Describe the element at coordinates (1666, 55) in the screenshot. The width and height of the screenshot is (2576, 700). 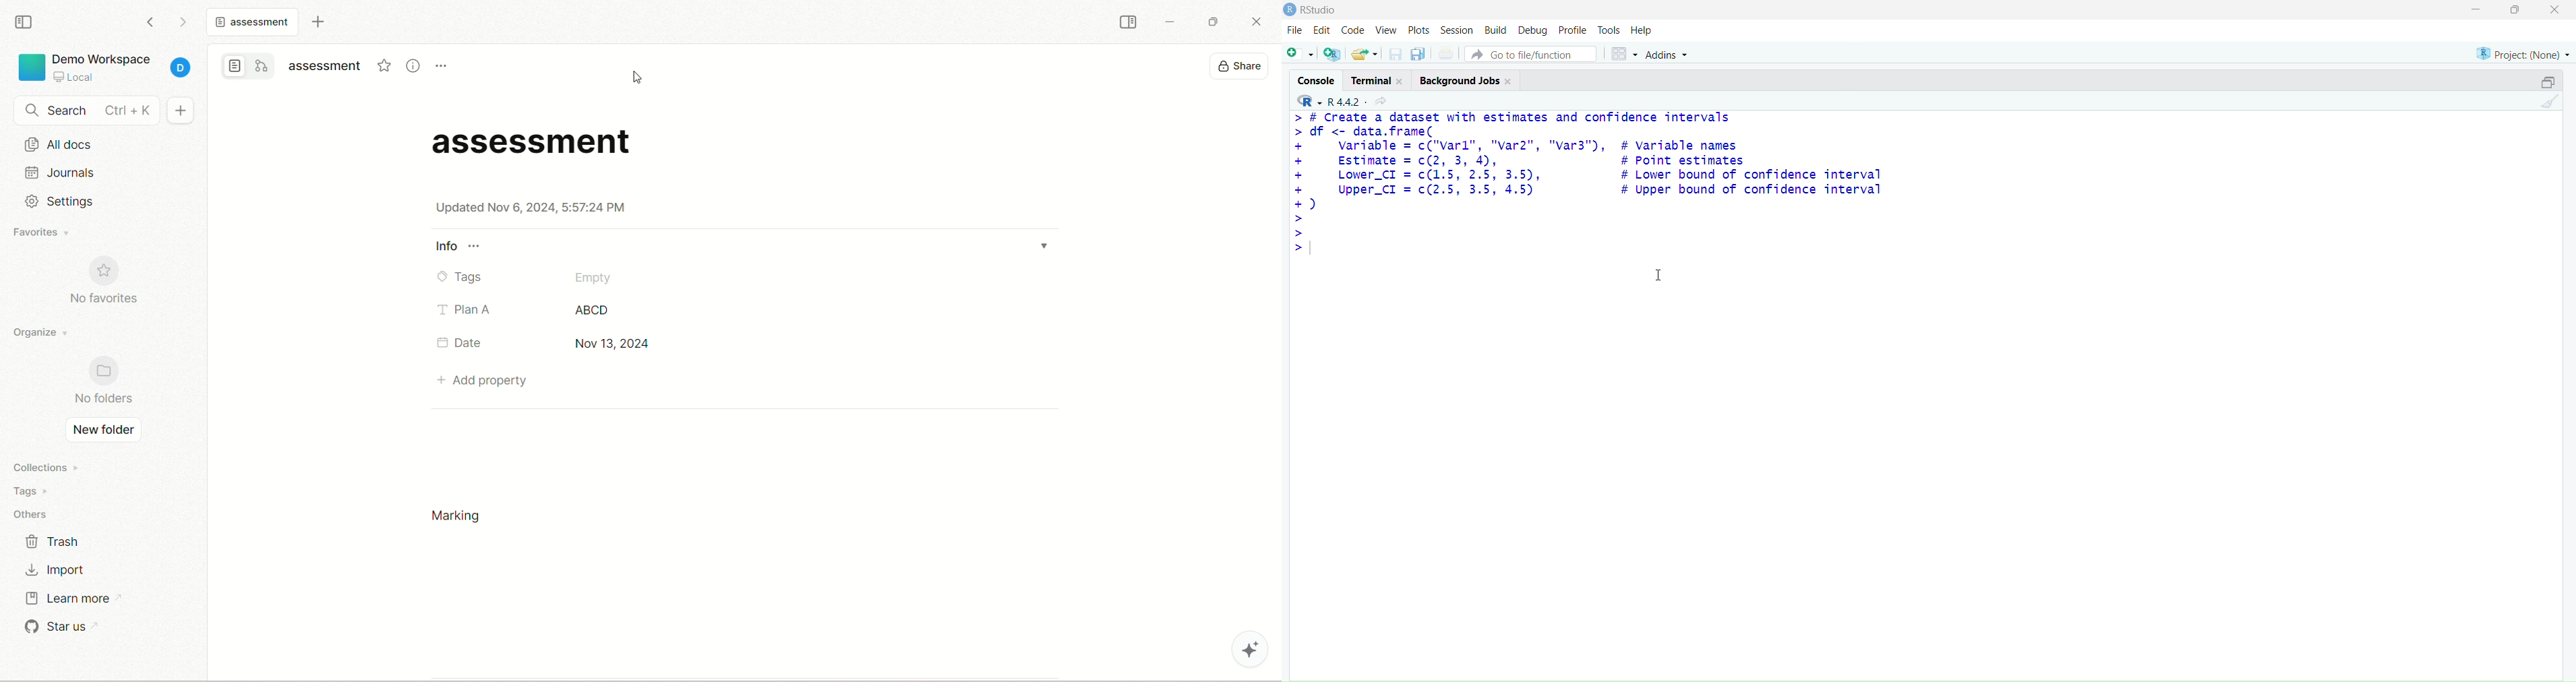
I see `Addins` at that location.